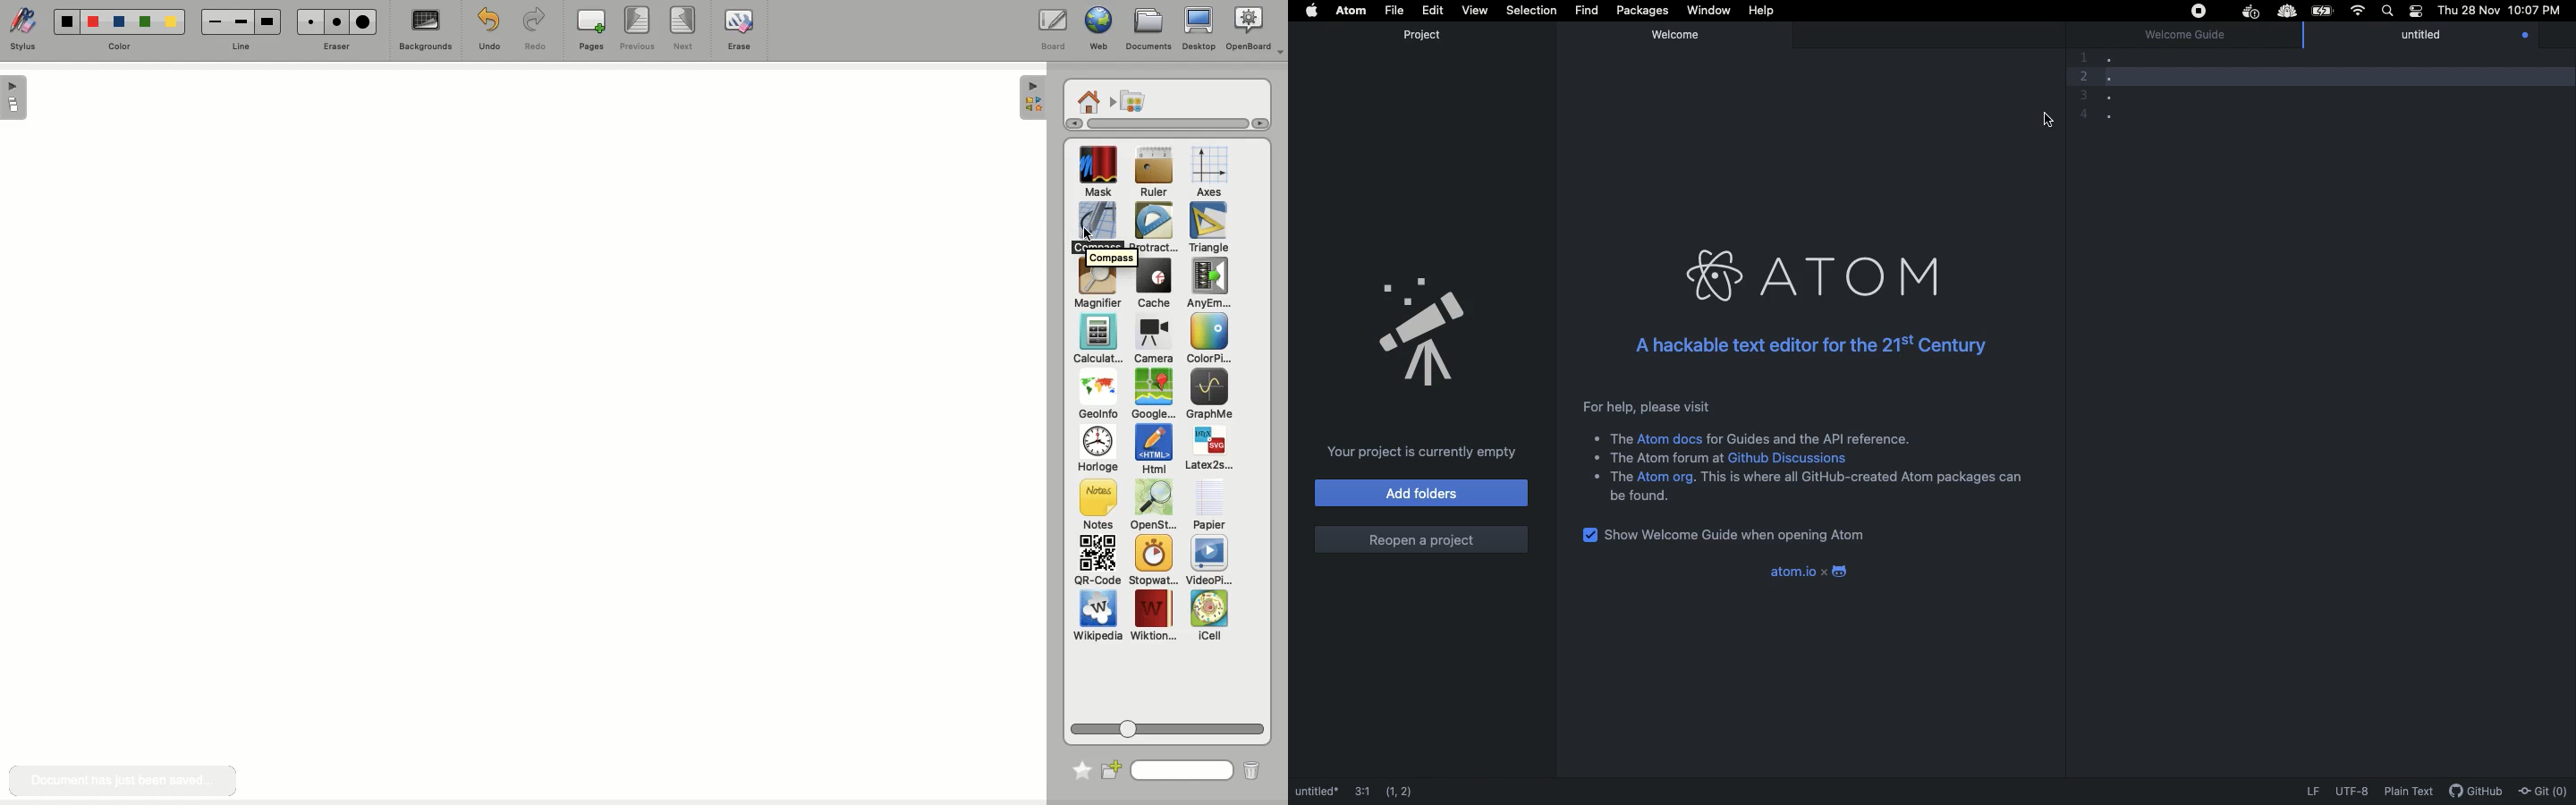 The image size is (2576, 812). What do you see at coordinates (1609, 477) in the screenshot?
I see `Text` at bounding box center [1609, 477].